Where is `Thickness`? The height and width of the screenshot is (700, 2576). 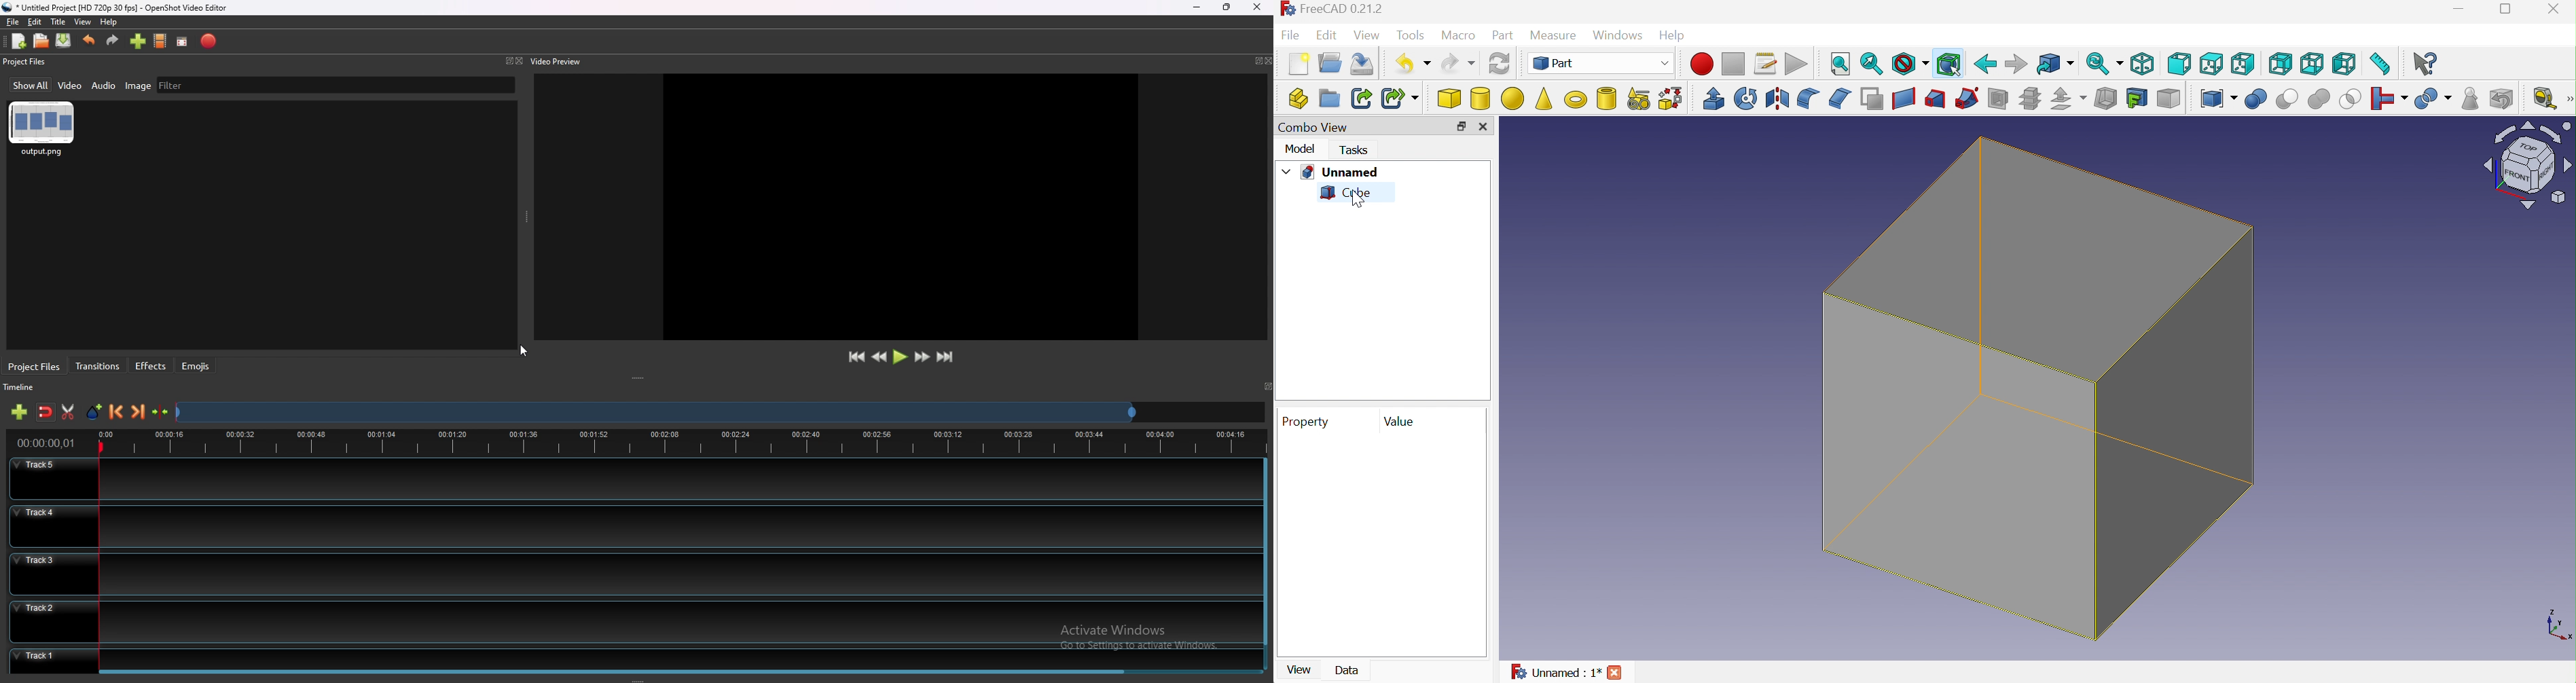 Thickness is located at coordinates (2105, 101).